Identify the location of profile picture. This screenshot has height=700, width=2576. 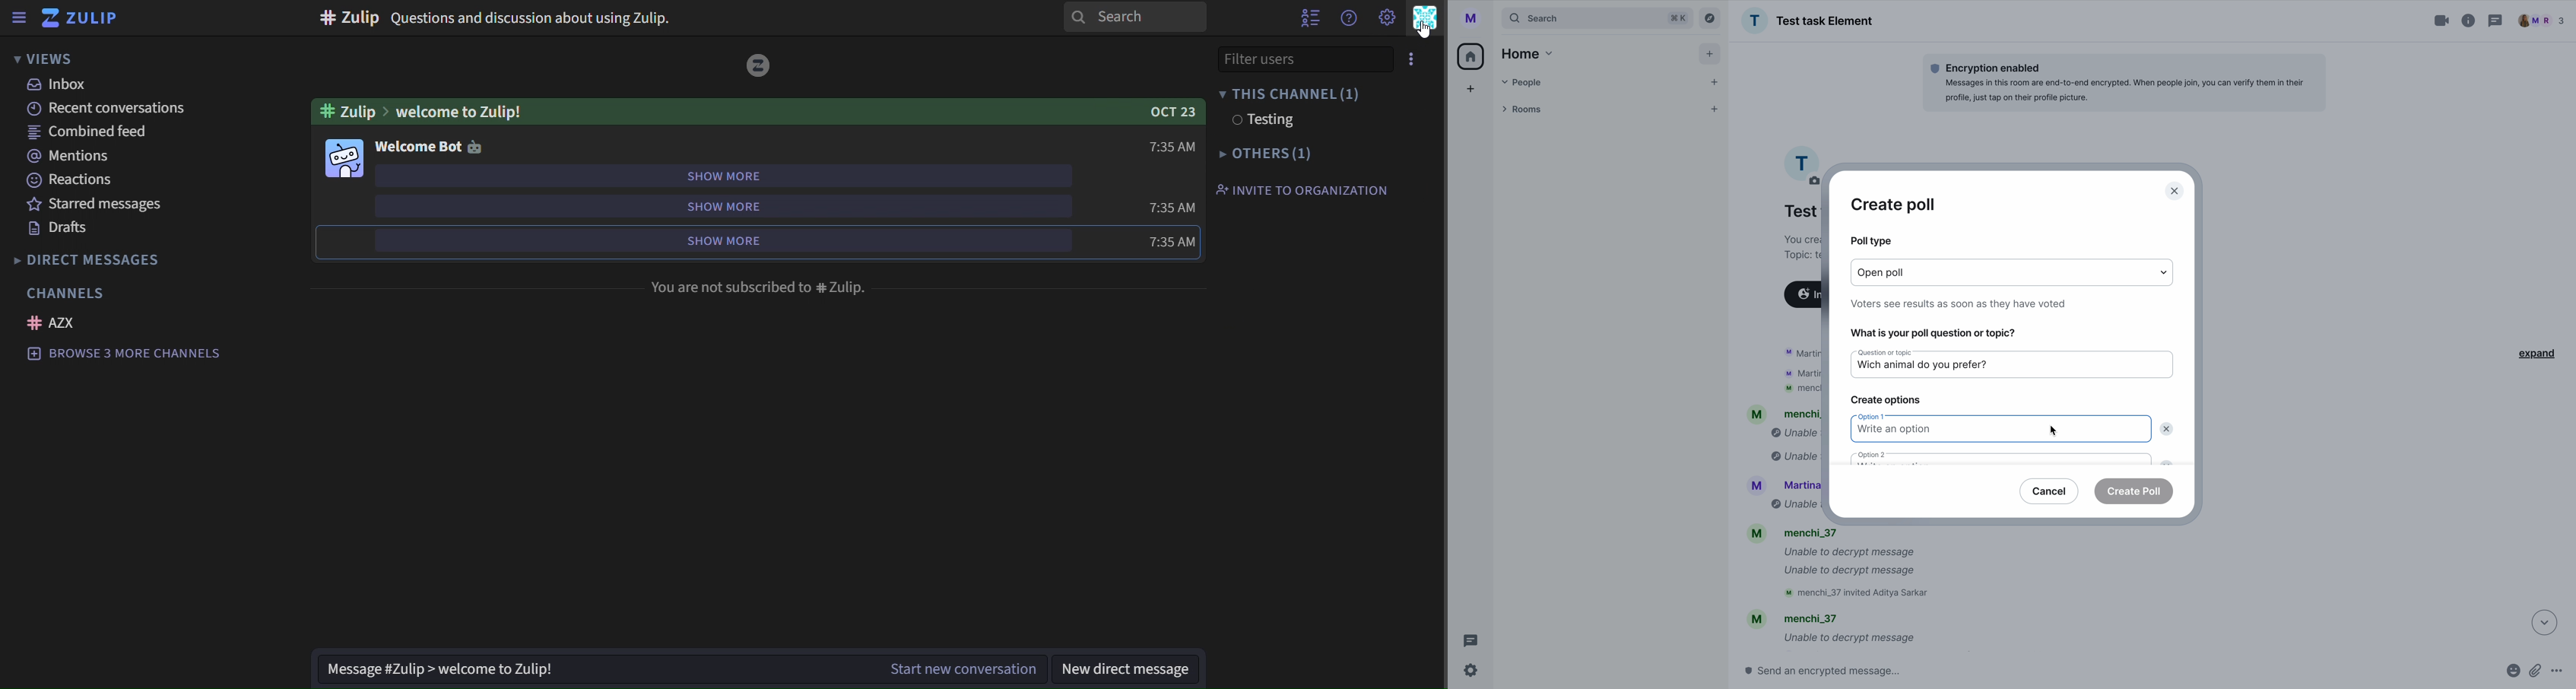
(1802, 163).